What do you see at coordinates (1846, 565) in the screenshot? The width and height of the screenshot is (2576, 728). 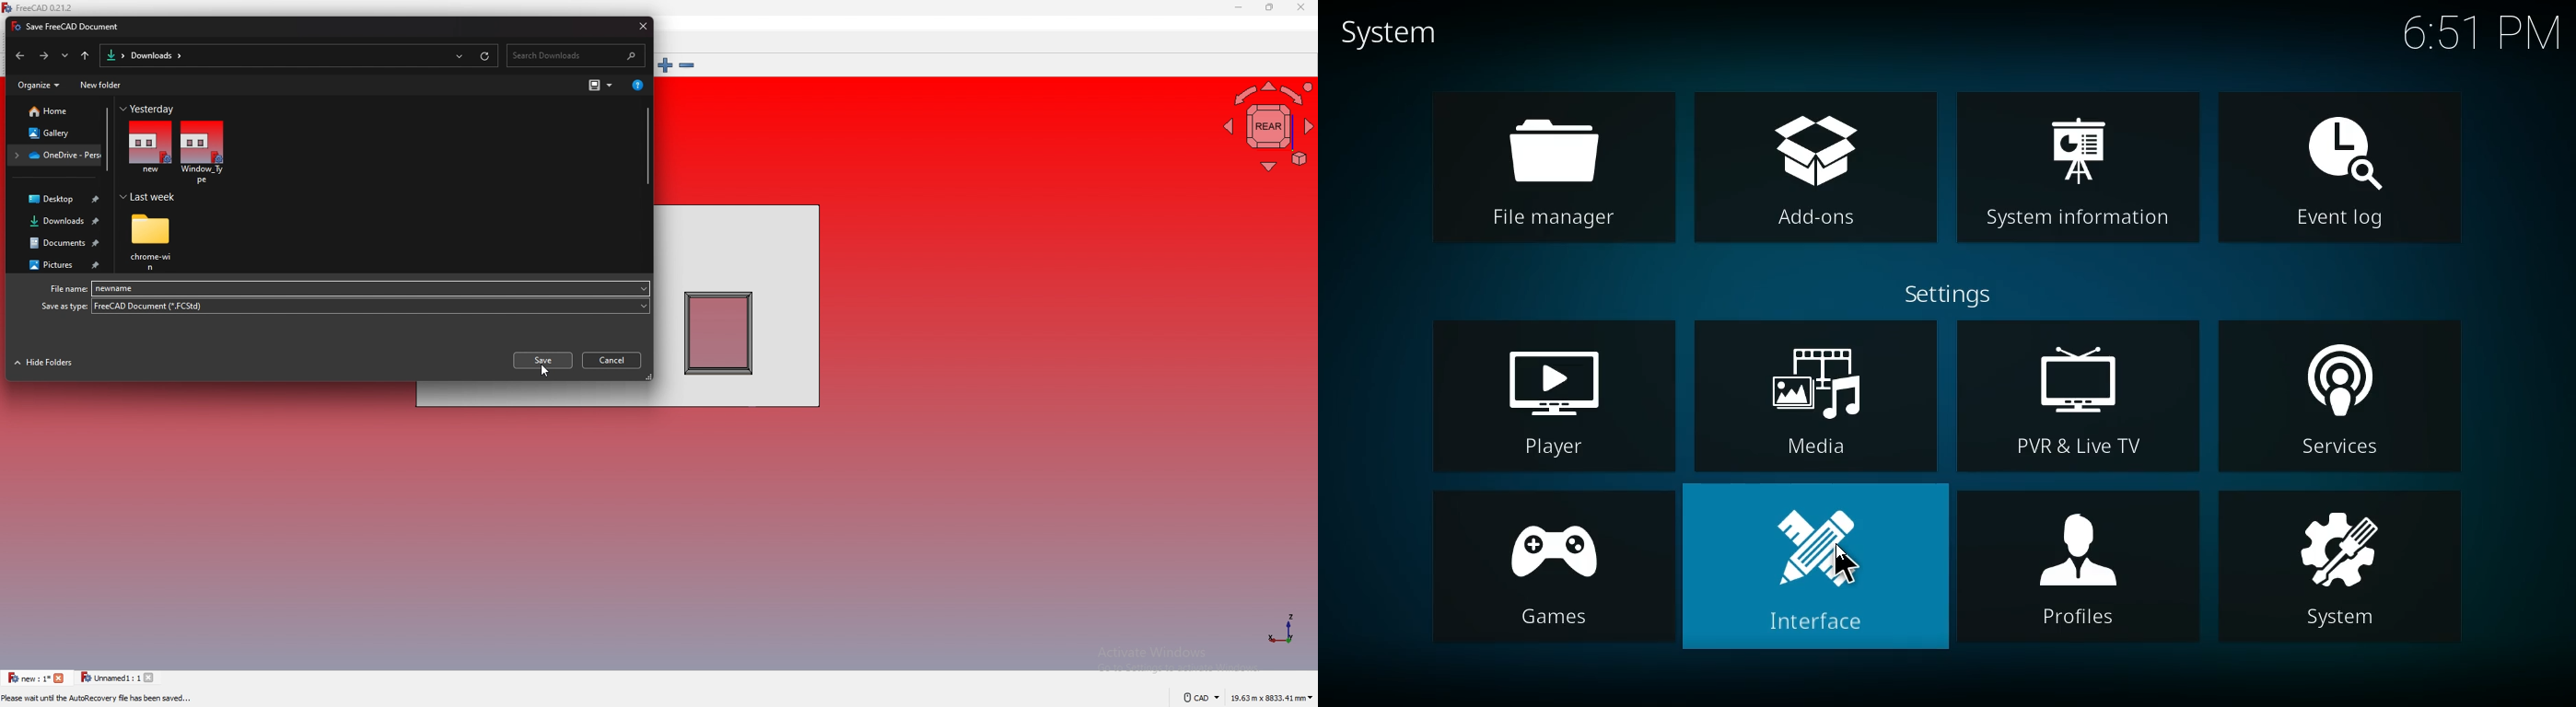 I see `Cursor` at bounding box center [1846, 565].